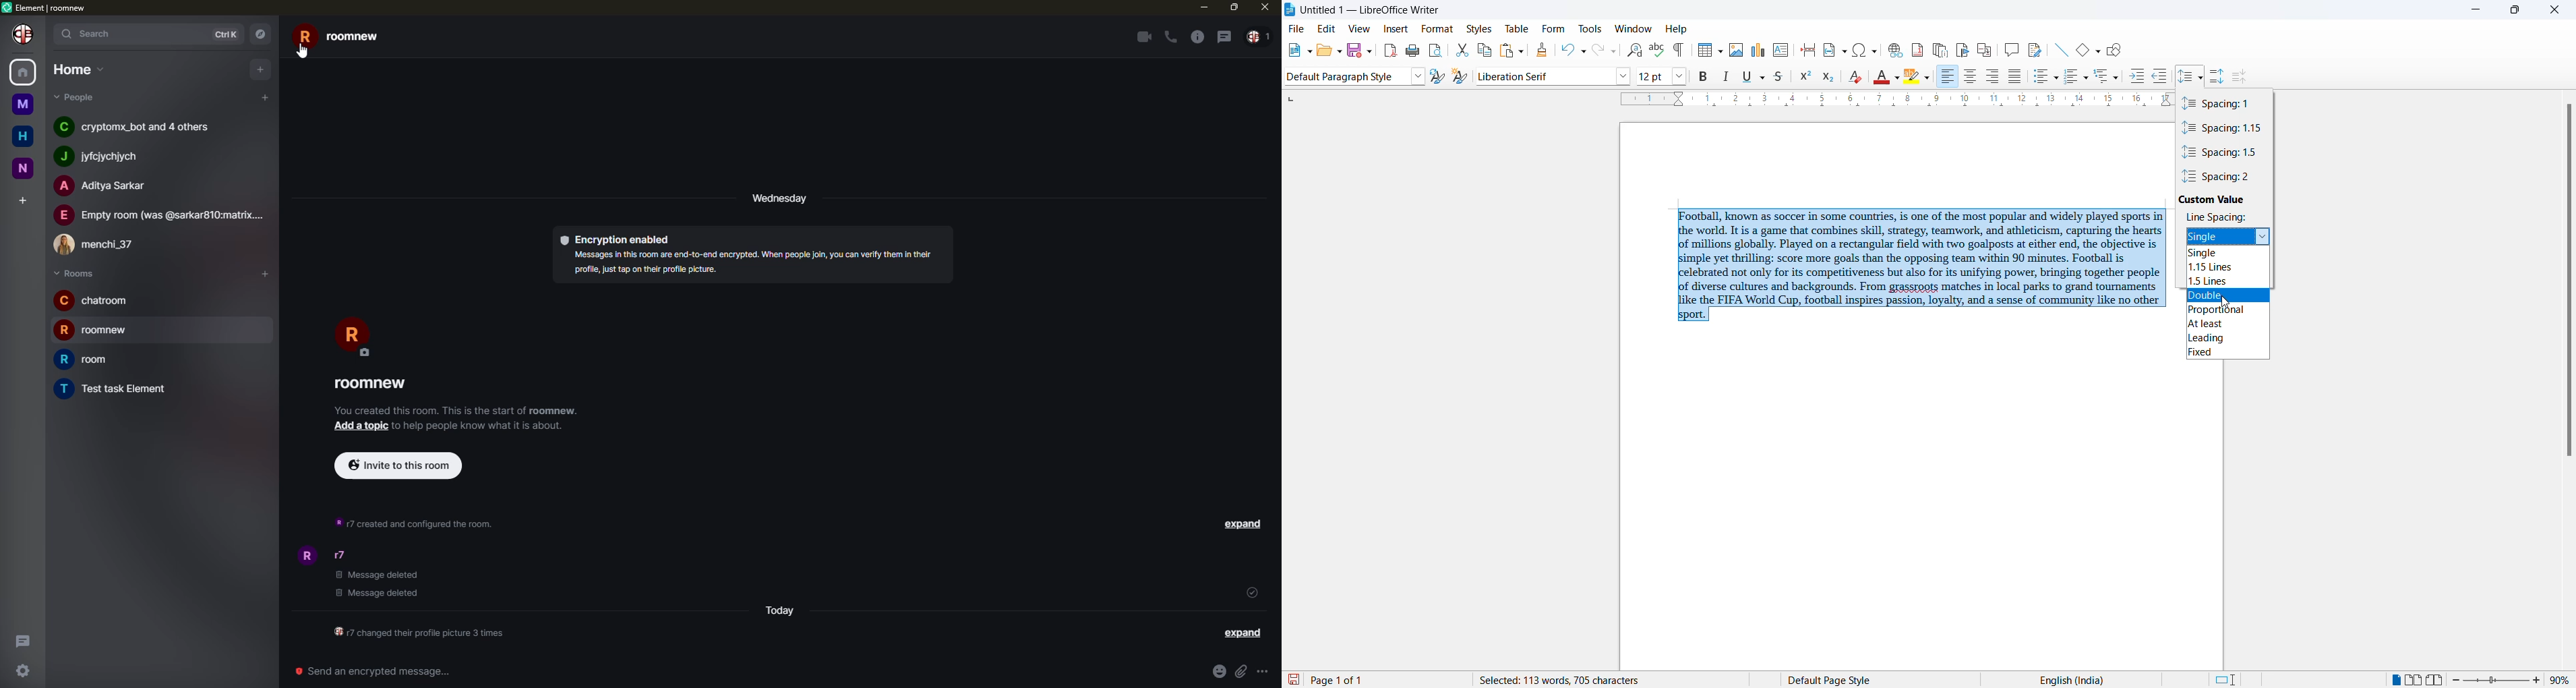 The width and height of the screenshot is (2576, 700). Describe the element at coordinates (2161, 76) in the screenshot. I see `decrease indent ` at that location.